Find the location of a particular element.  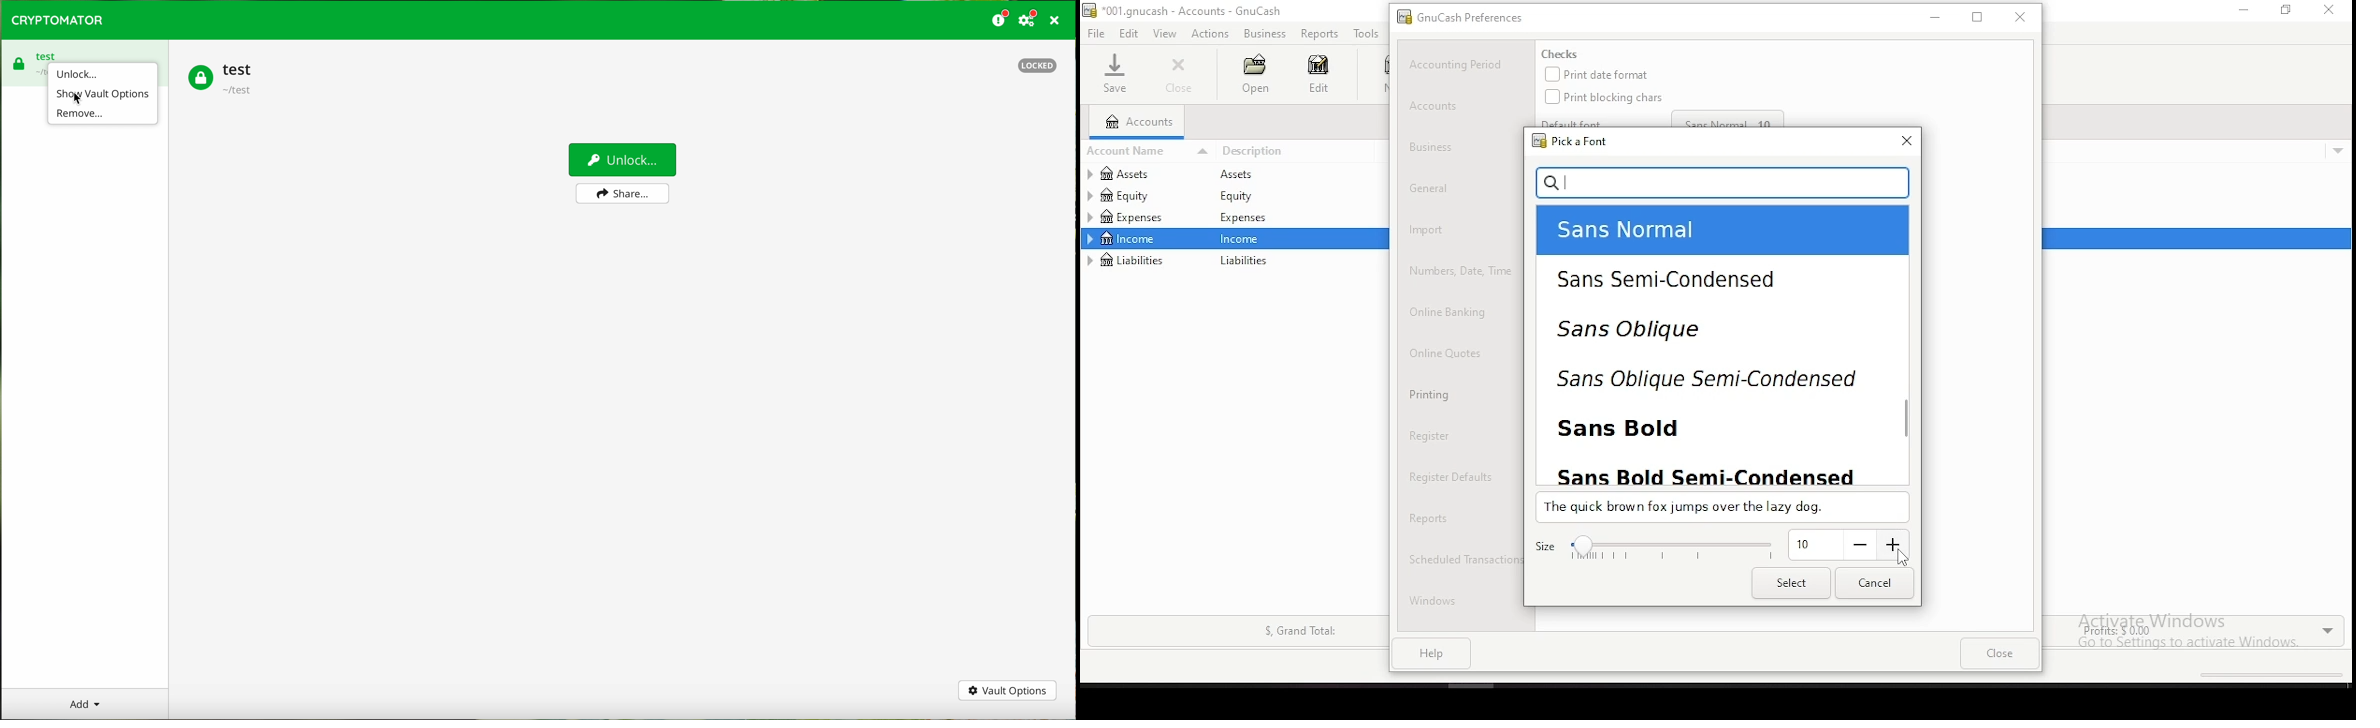

search fonts is located at coordinates (1724, 182).